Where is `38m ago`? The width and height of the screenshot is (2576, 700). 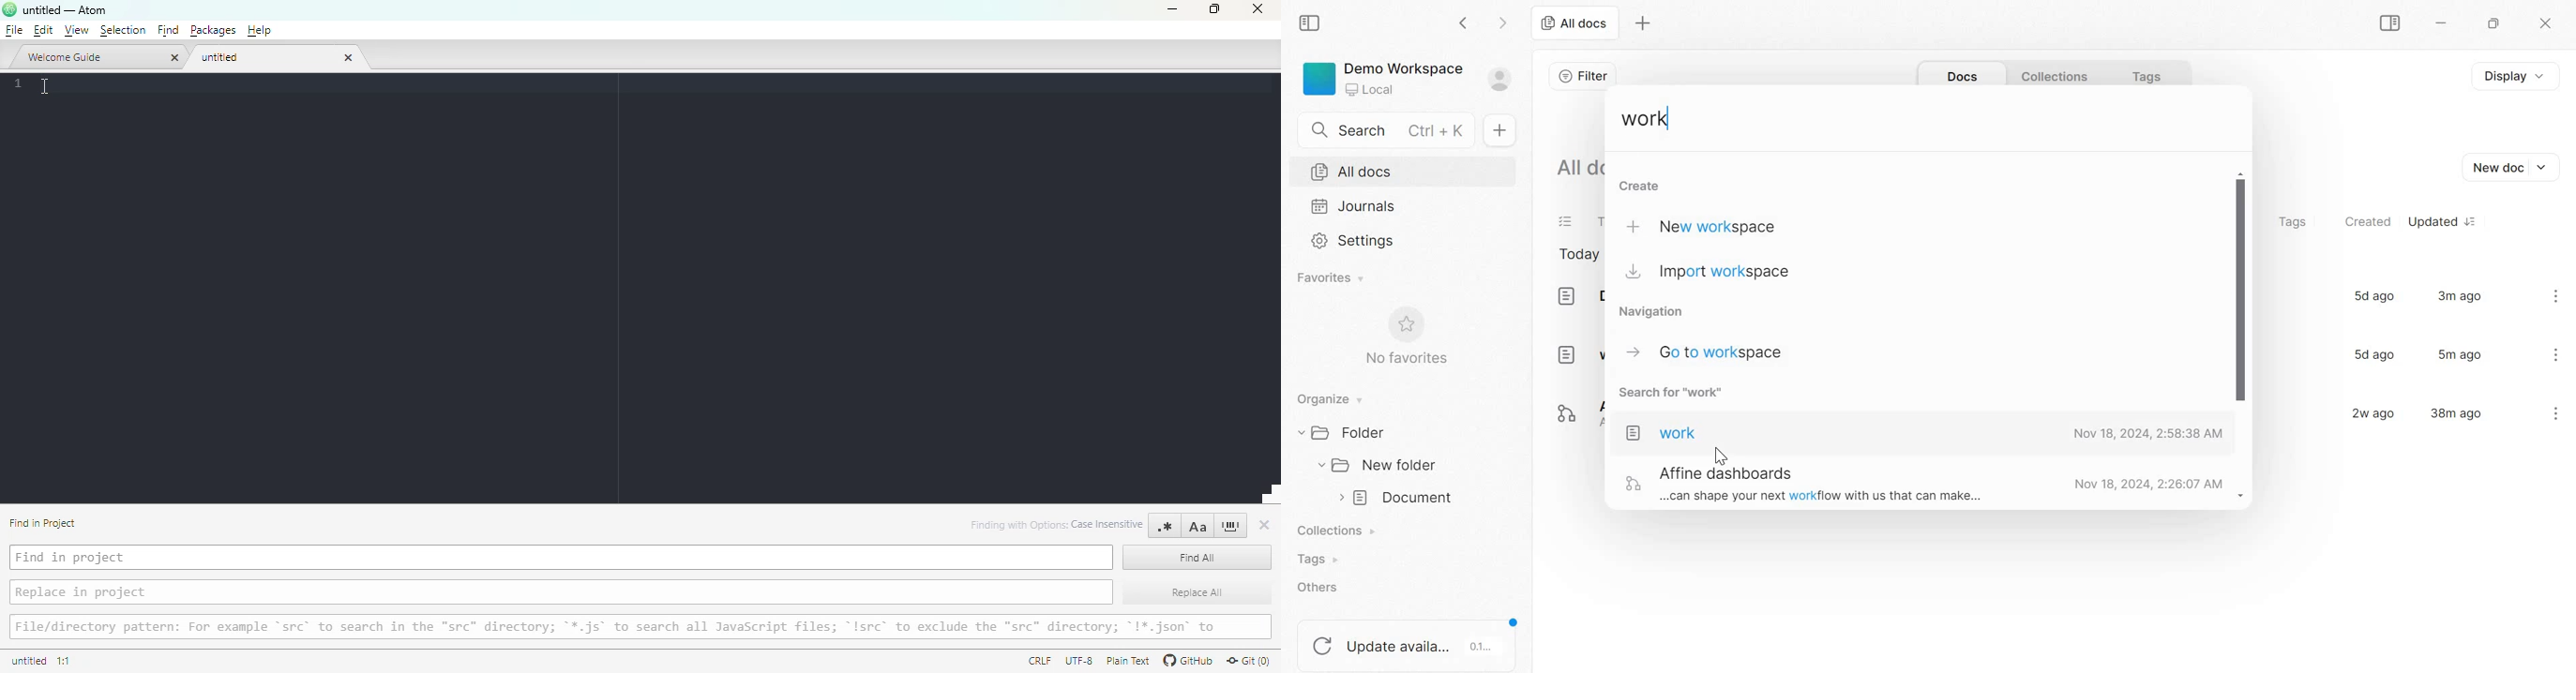 38m ago is located at coordinates (2456, 412).